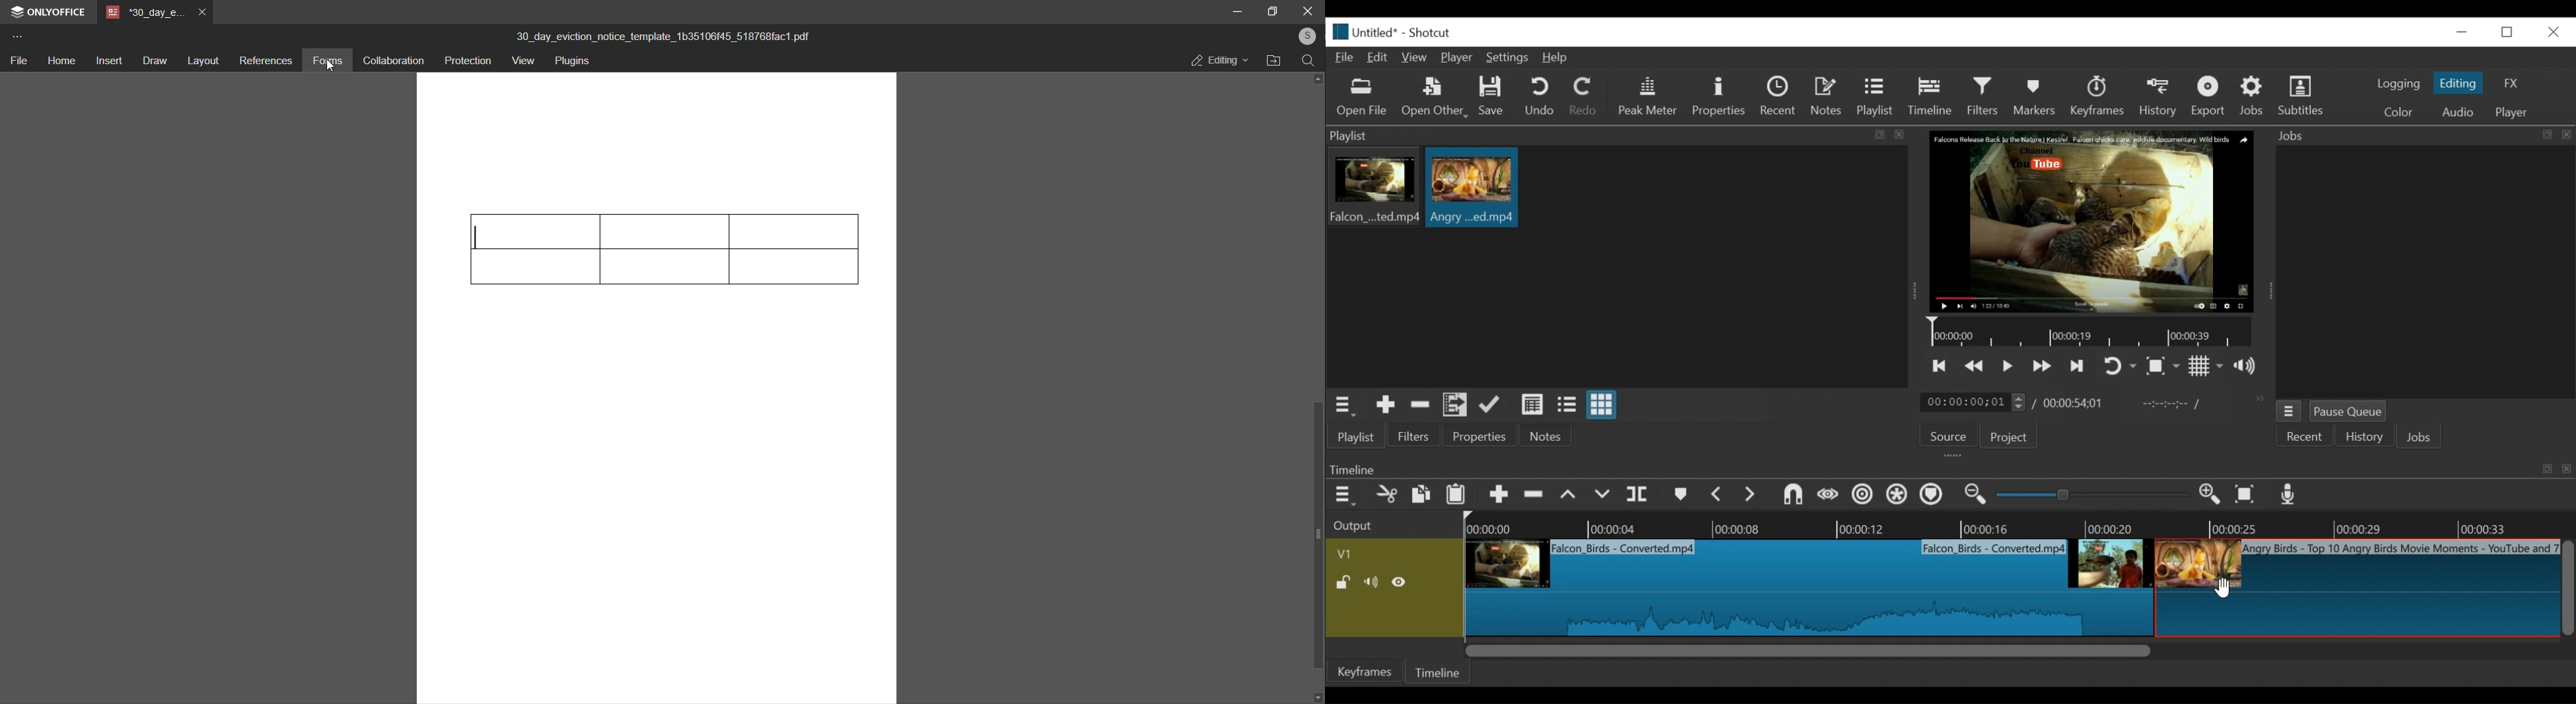  What do you see at coordinates (1460, 496) in the screenshot?
I see `Paste` at bounding box center [1460, 496].